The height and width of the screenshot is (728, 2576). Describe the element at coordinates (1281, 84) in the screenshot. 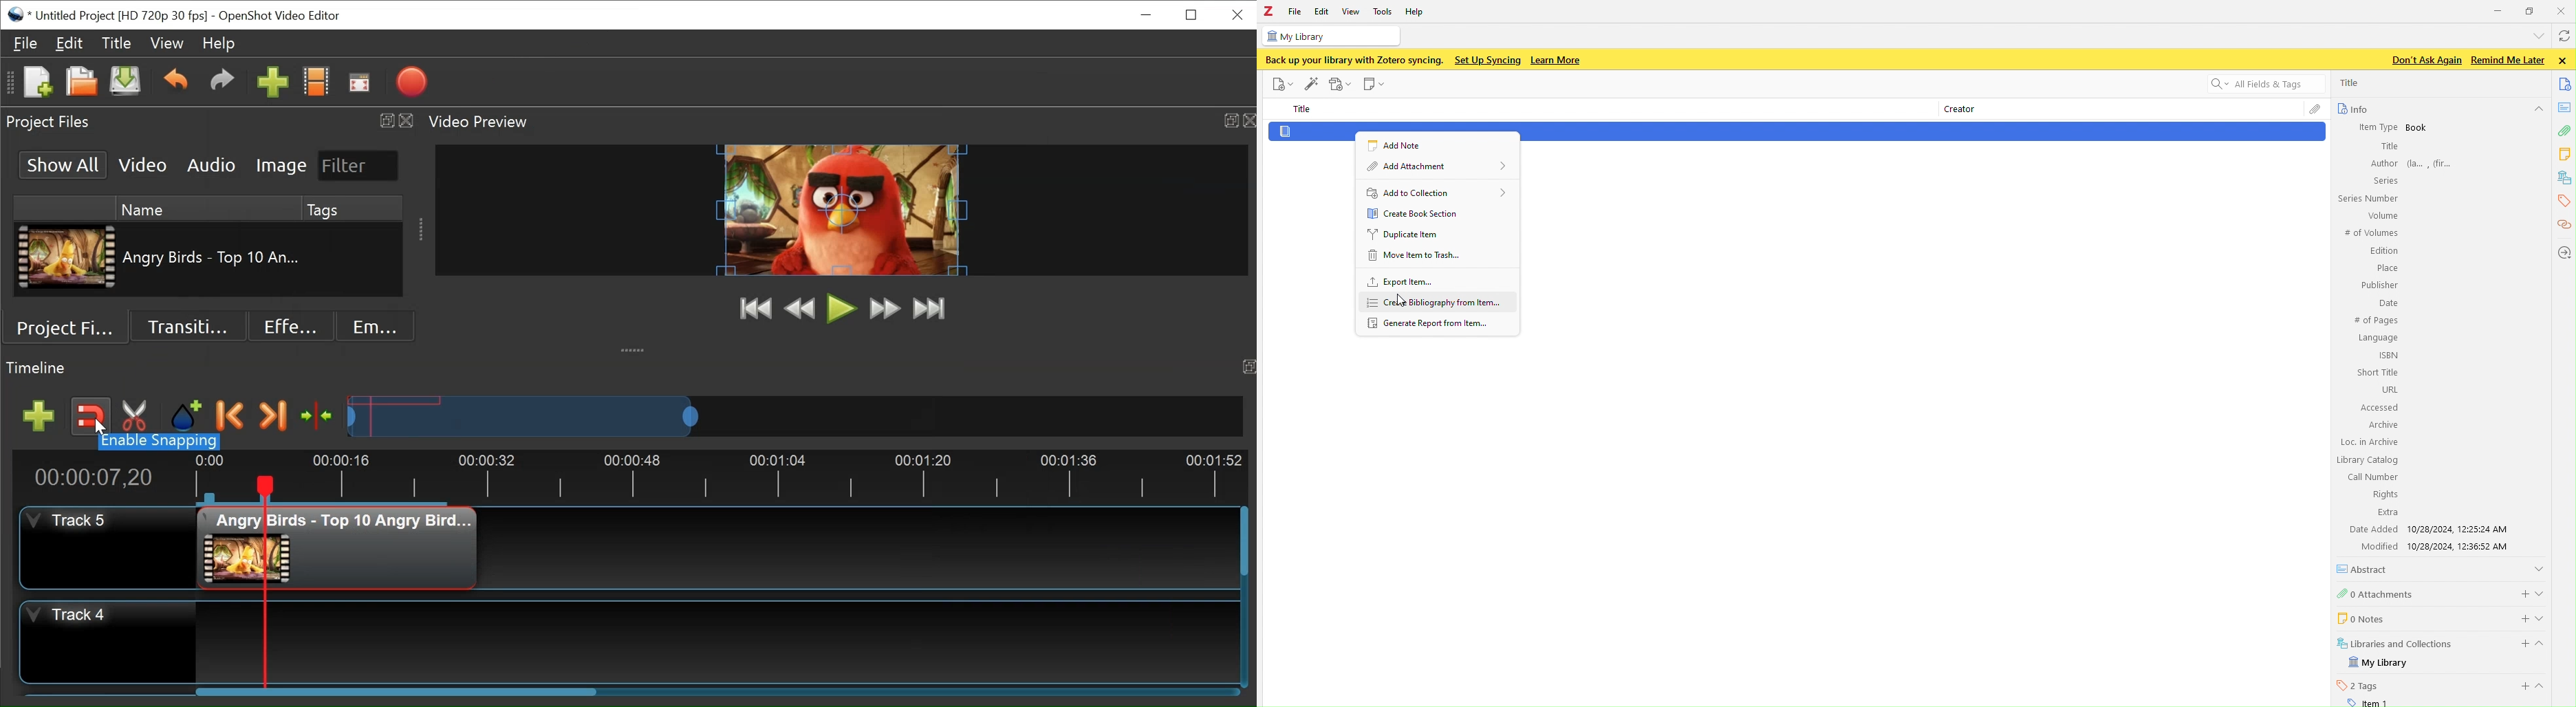

I see `File` at that location.